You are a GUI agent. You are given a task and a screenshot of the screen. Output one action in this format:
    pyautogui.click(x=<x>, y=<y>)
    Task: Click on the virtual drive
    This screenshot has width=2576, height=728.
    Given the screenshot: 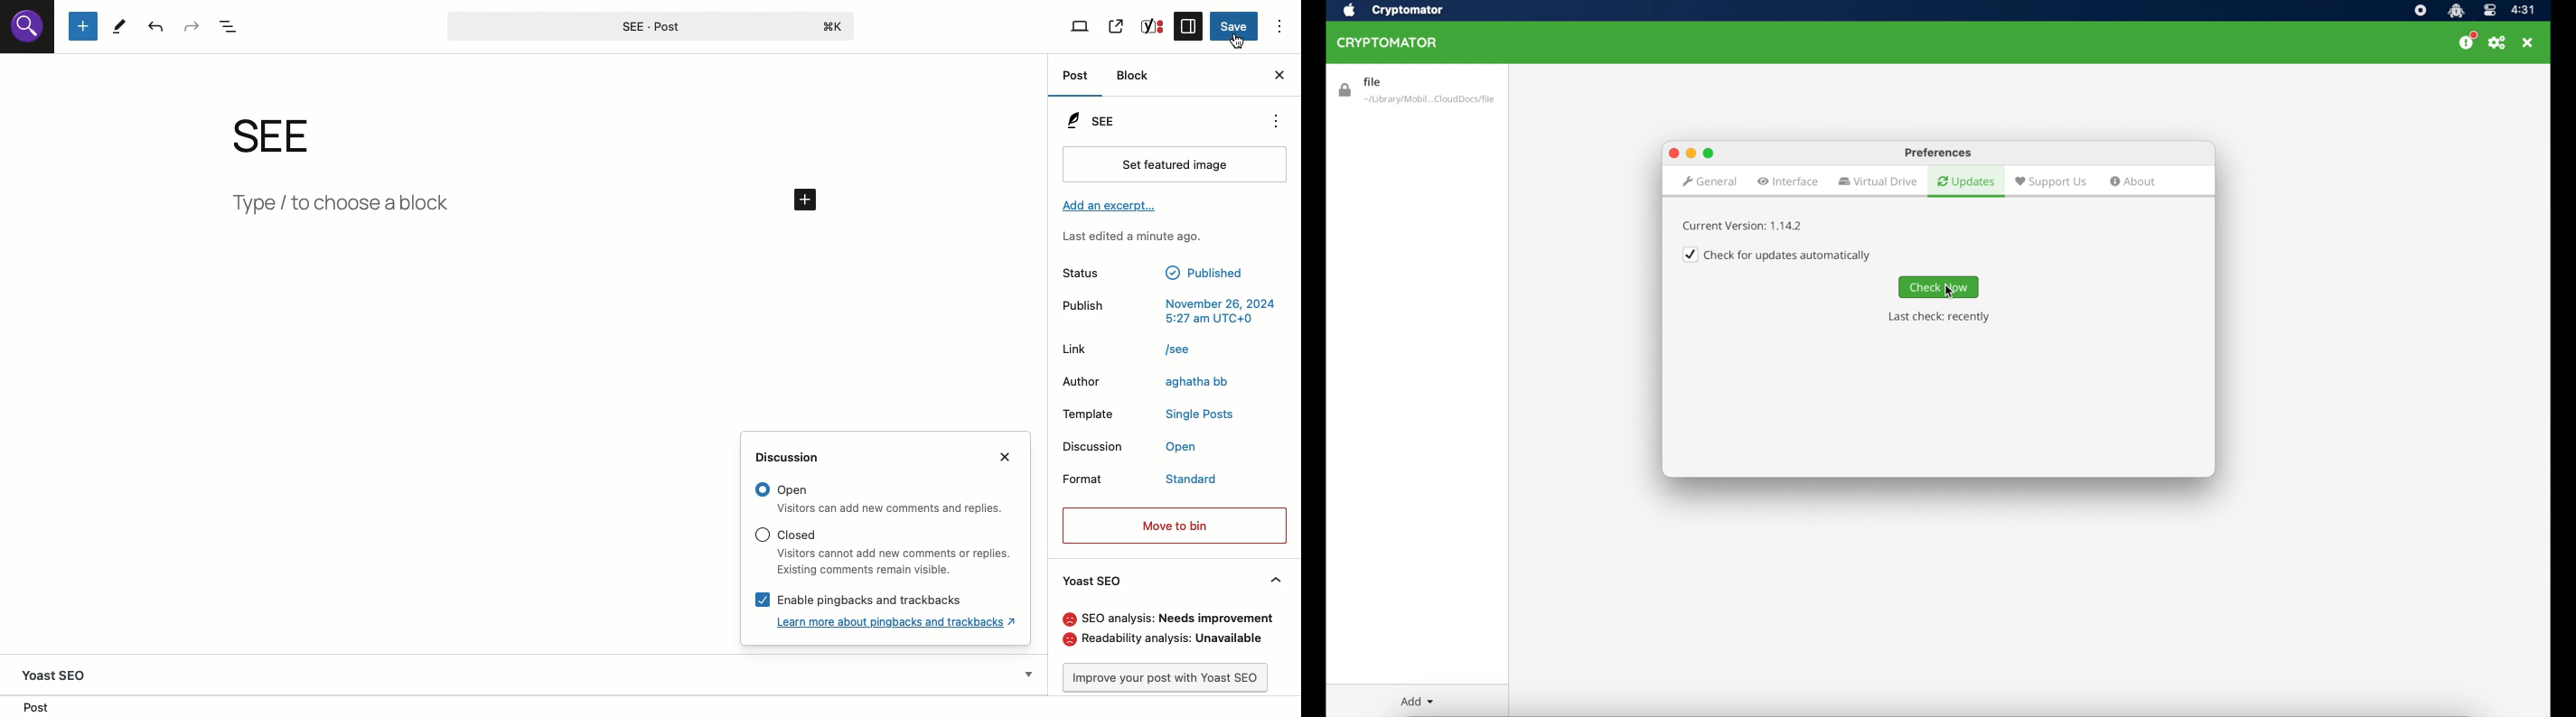 What is the action you would take?
    pyautogui.click(x=1878, y=182)
    